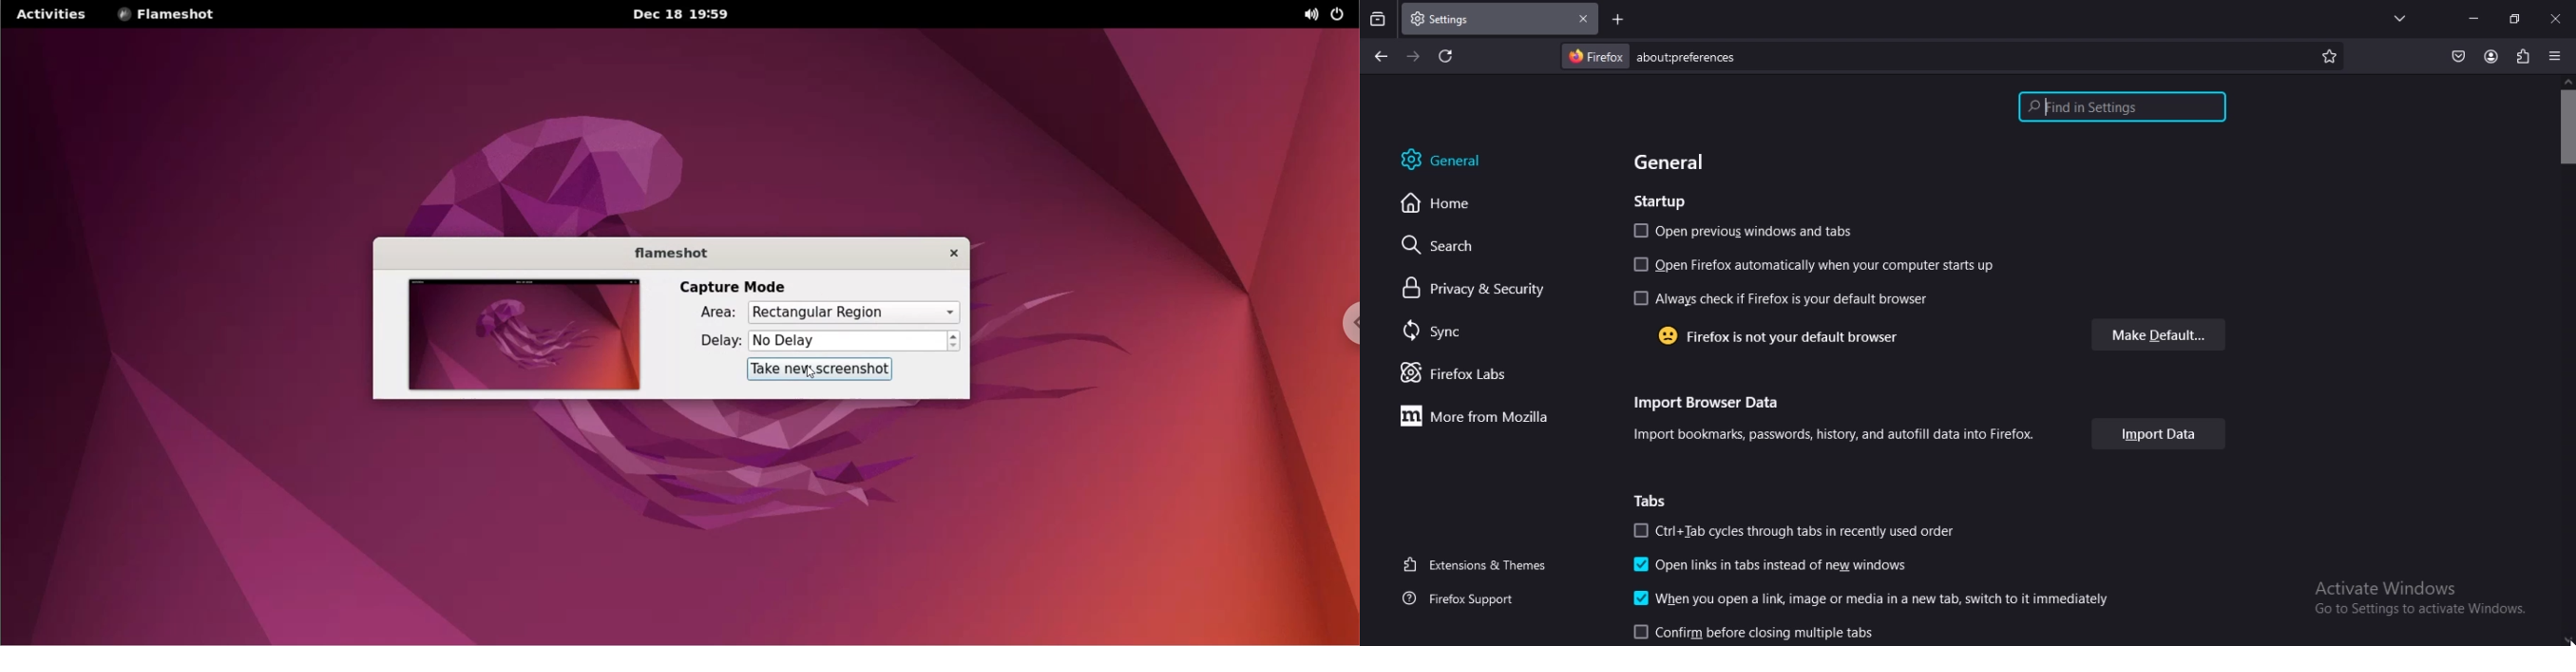 This screenshot has width=2576, height=672. I want to click on new tab, so click(1617, 20).